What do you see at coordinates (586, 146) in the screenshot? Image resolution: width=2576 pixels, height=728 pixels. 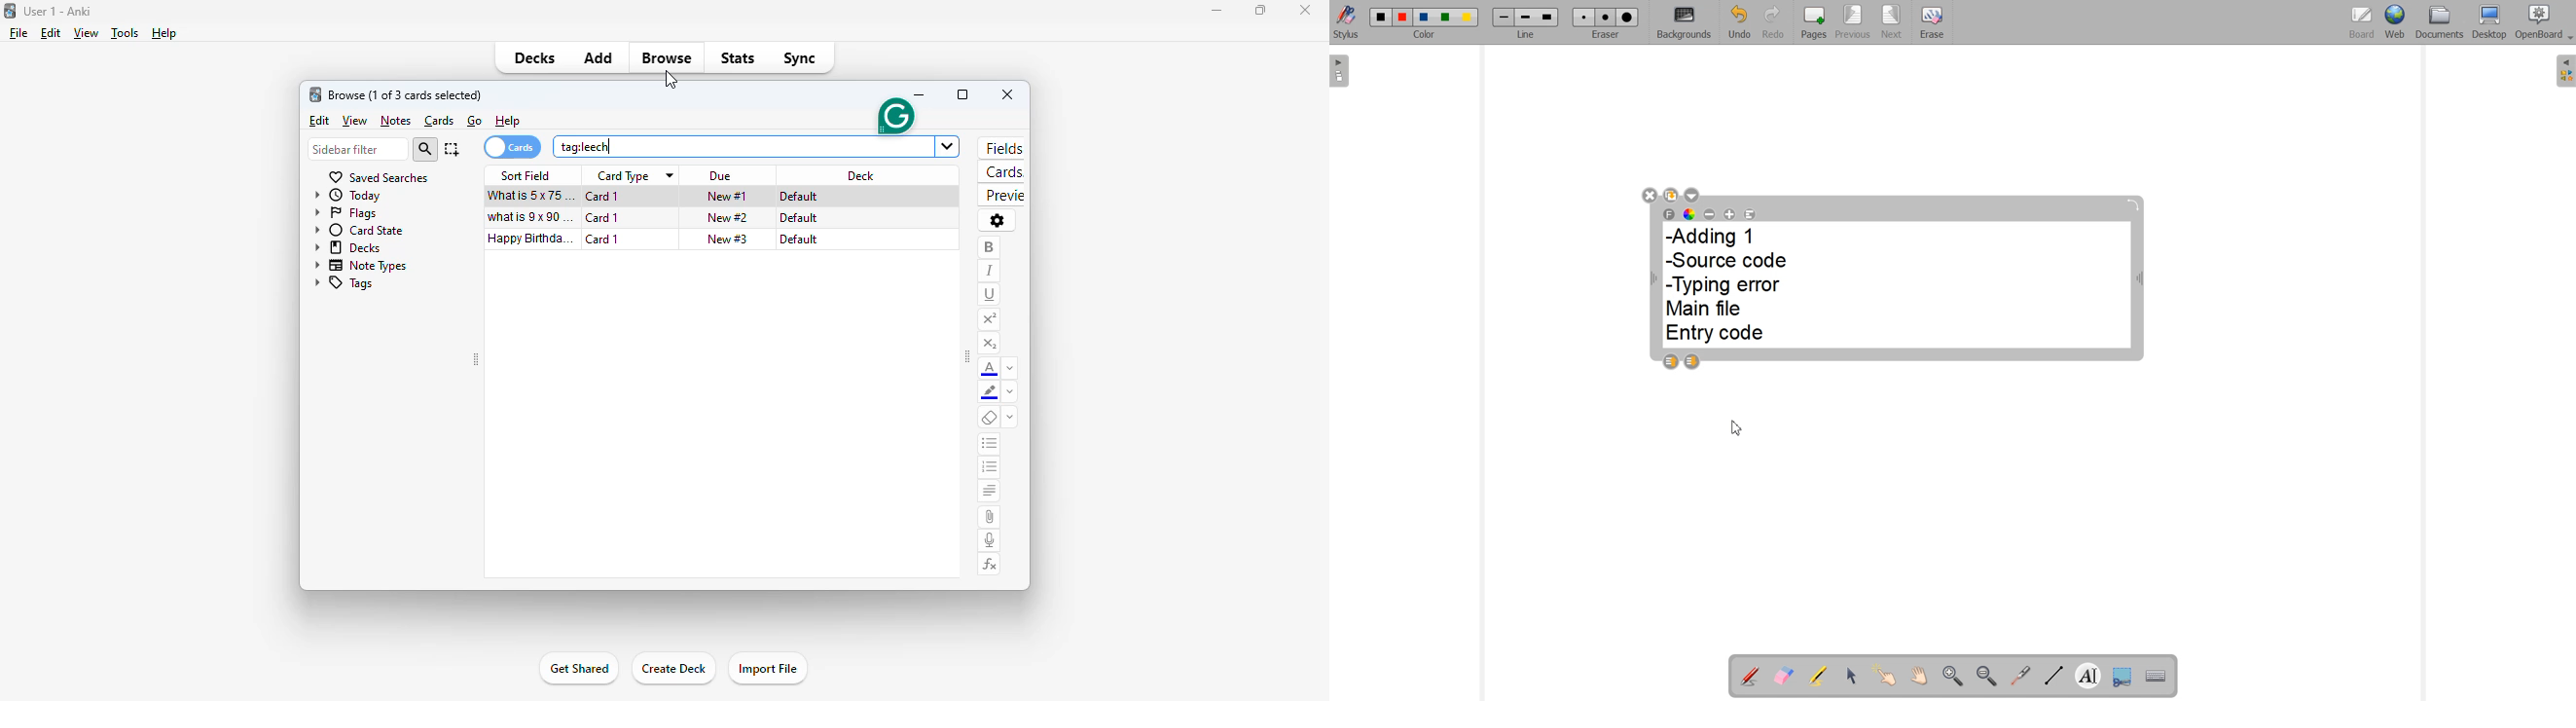 I see `"tag:leech" typed and entered` at bounding box center [586, 146].